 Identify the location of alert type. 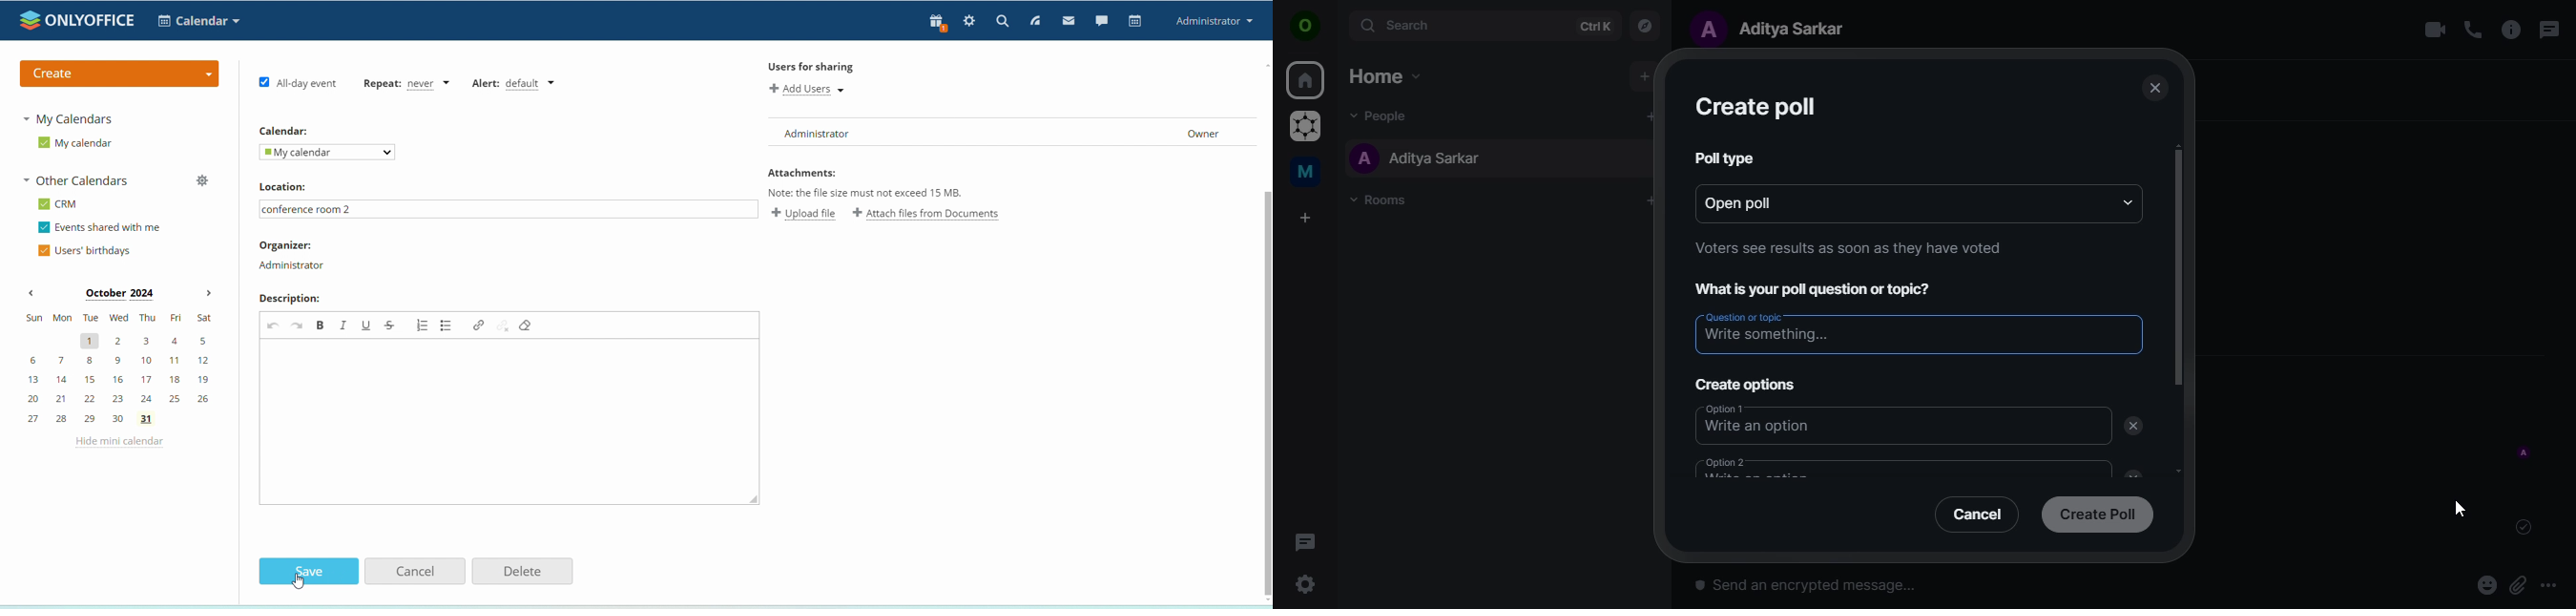
(512, 84).